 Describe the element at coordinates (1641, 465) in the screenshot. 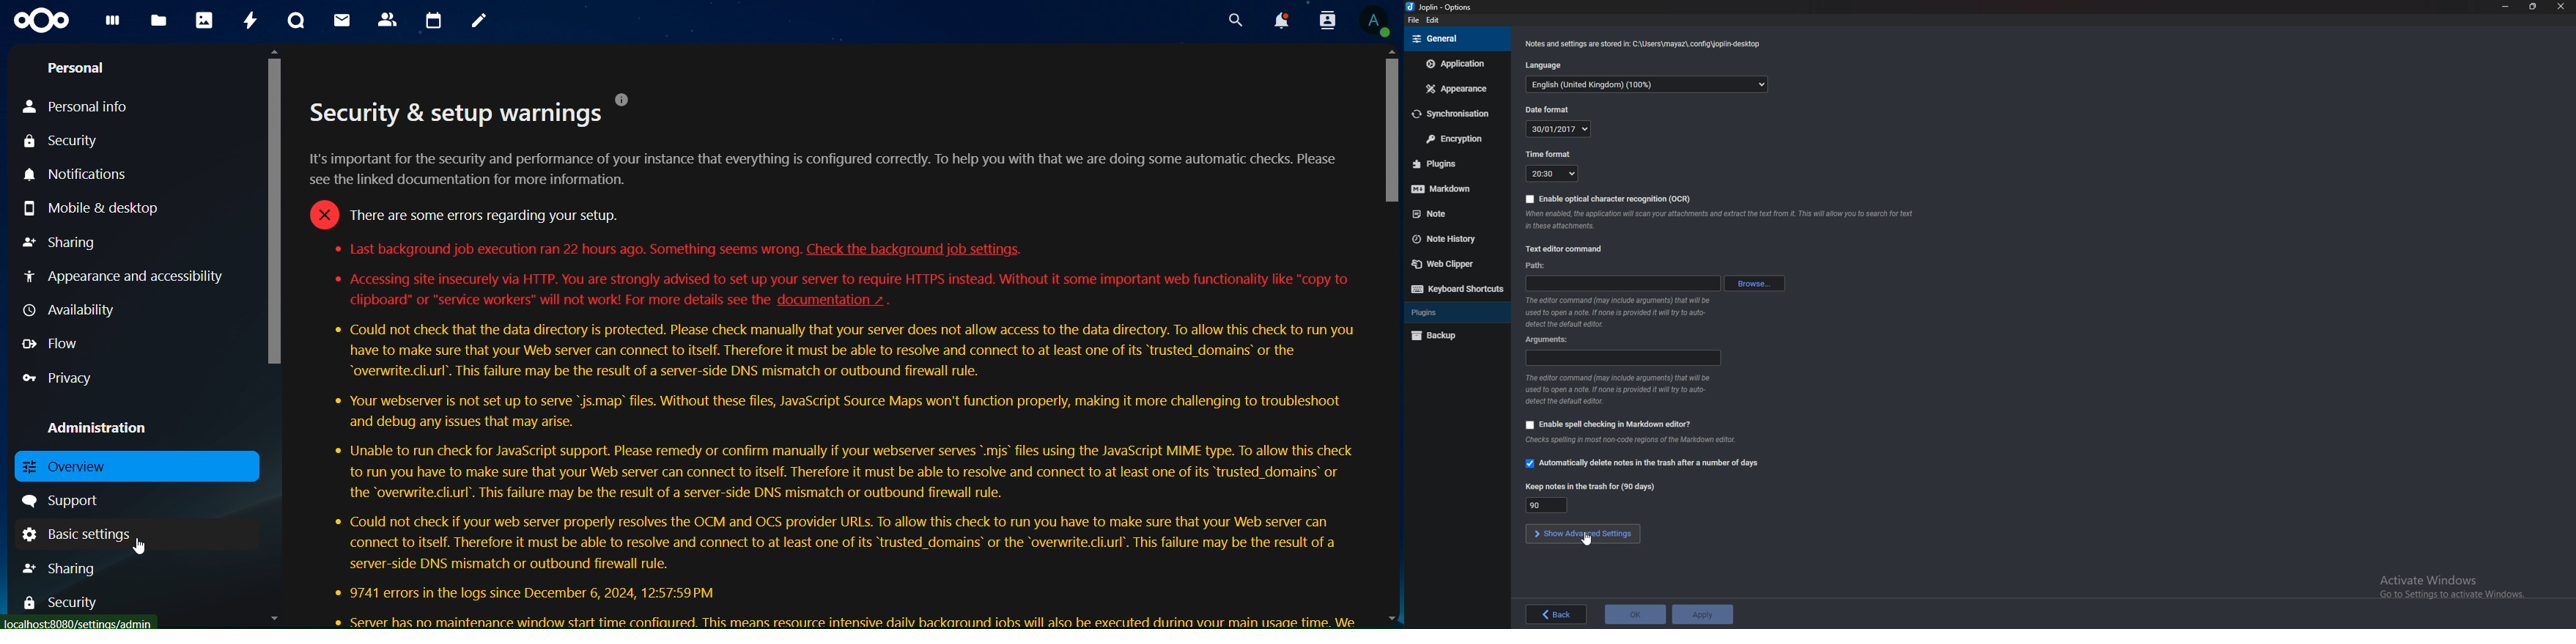

I see `Automatically delete notes` at that location.